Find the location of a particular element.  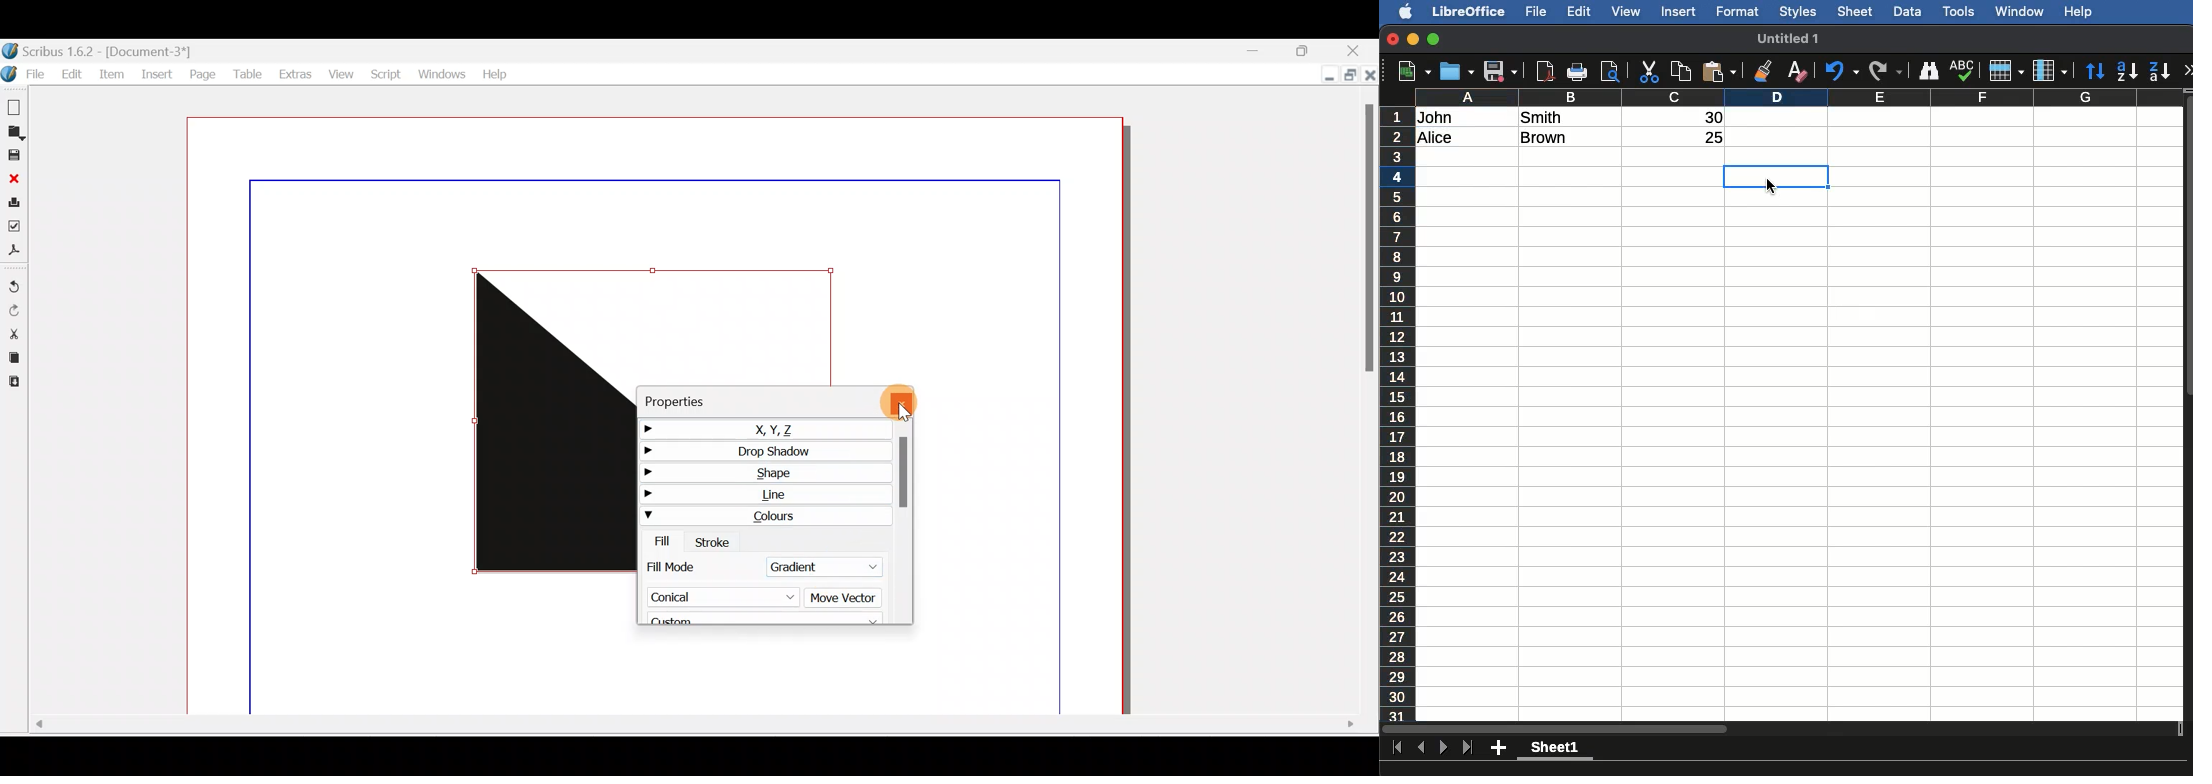

Clone formatting is located at coordinates (1764, 73).